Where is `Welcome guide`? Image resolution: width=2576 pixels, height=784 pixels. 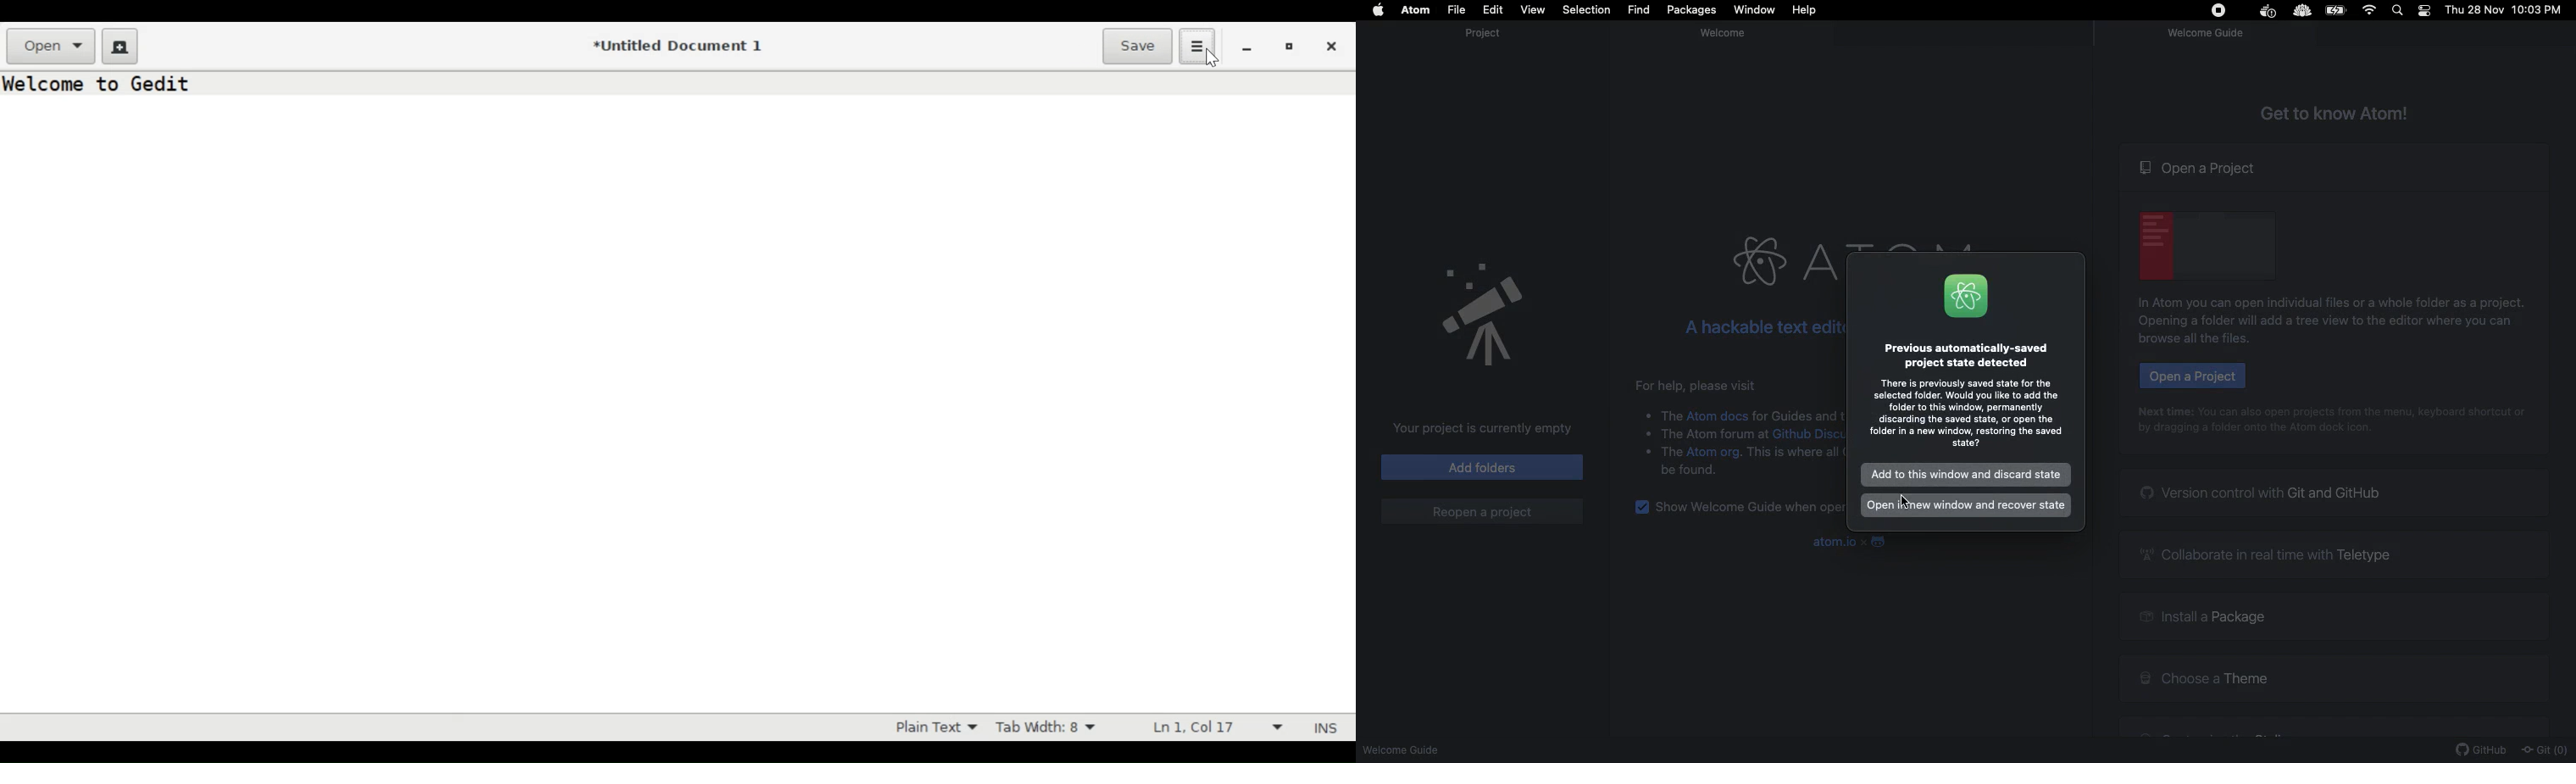
Welcome guide is located at coordinates (1733, 33).